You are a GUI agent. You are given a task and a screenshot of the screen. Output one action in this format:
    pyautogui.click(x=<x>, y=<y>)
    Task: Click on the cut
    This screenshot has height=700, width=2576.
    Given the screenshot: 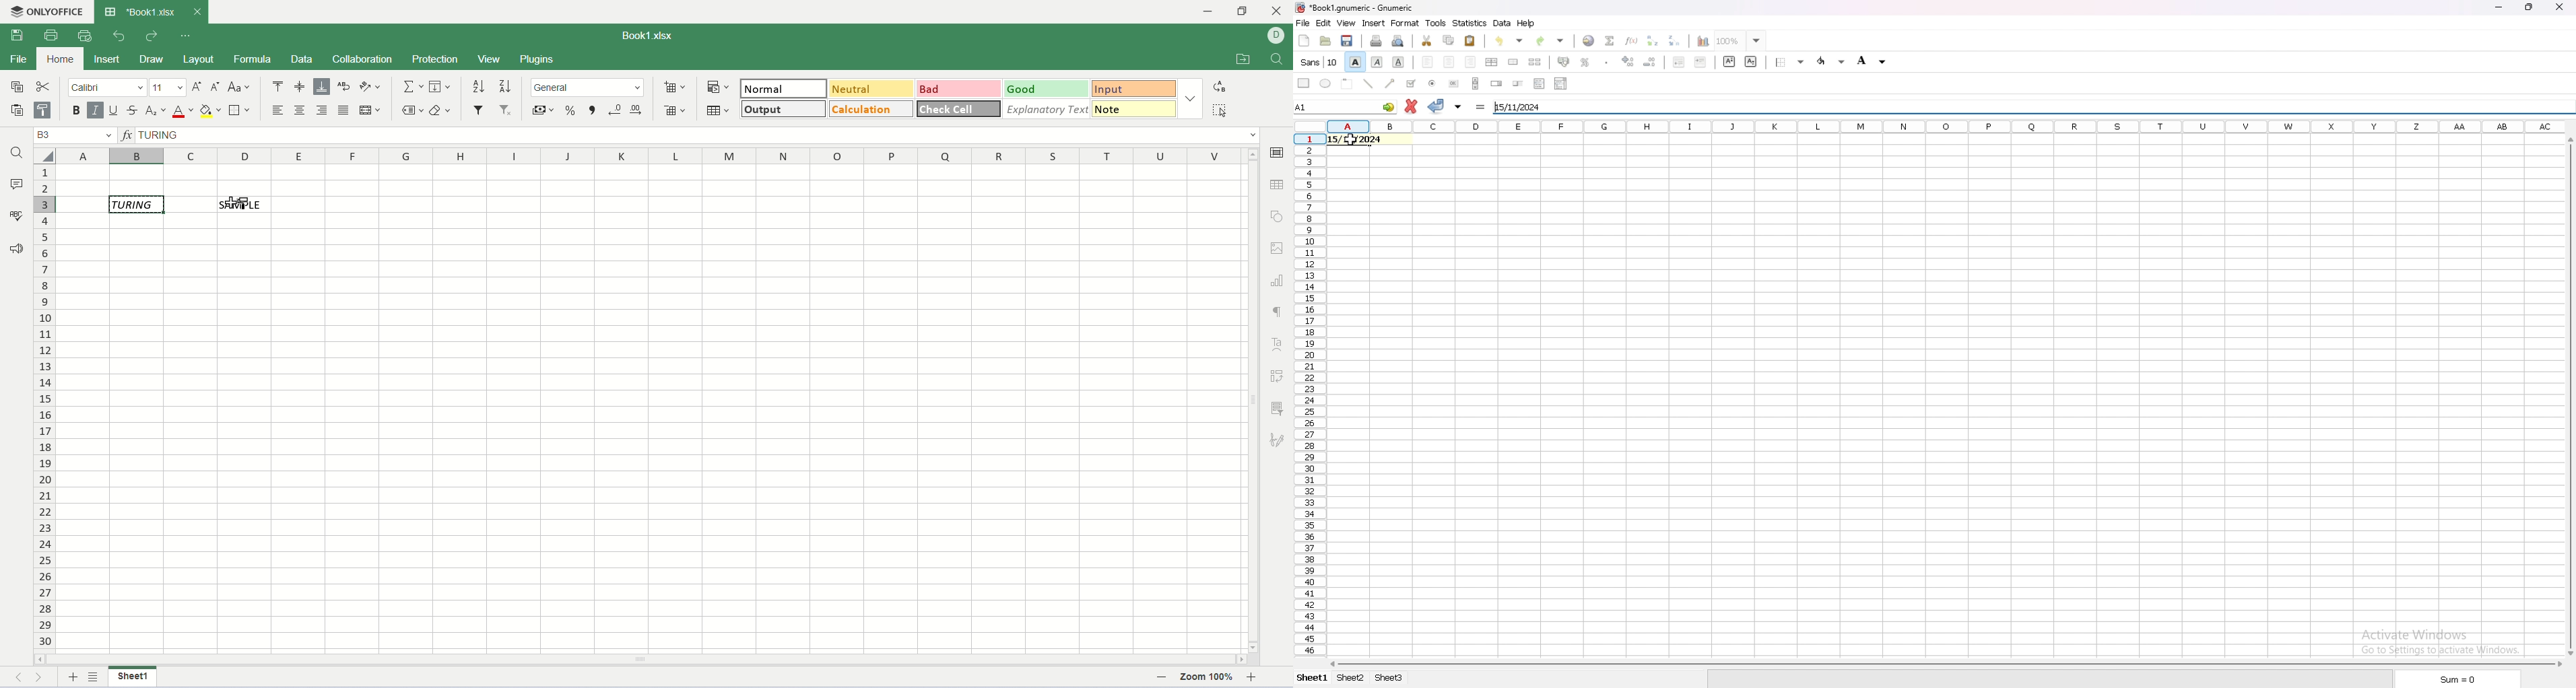 What is the action you would take?
    pyautogui.click(x=44, y=85)
    